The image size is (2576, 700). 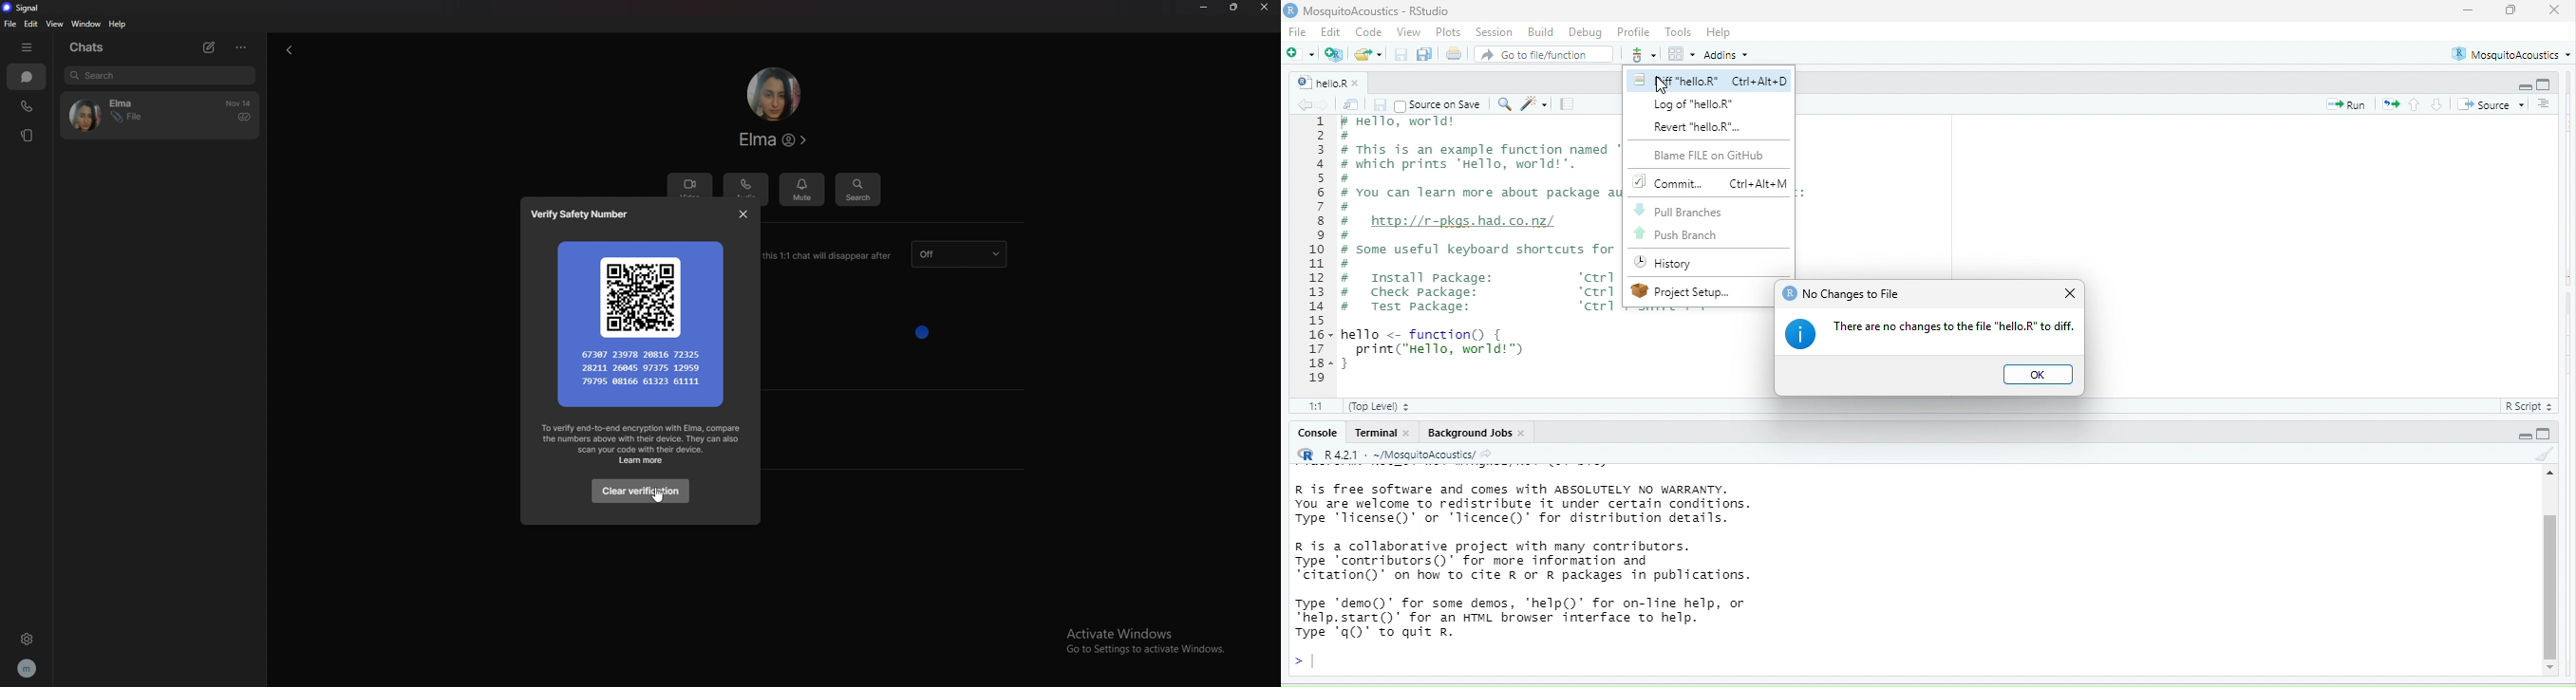 What do you see at coordinates (2392, 104) in the screenshot?
I see `re run the previous code` at bounding box center [2392, 104].